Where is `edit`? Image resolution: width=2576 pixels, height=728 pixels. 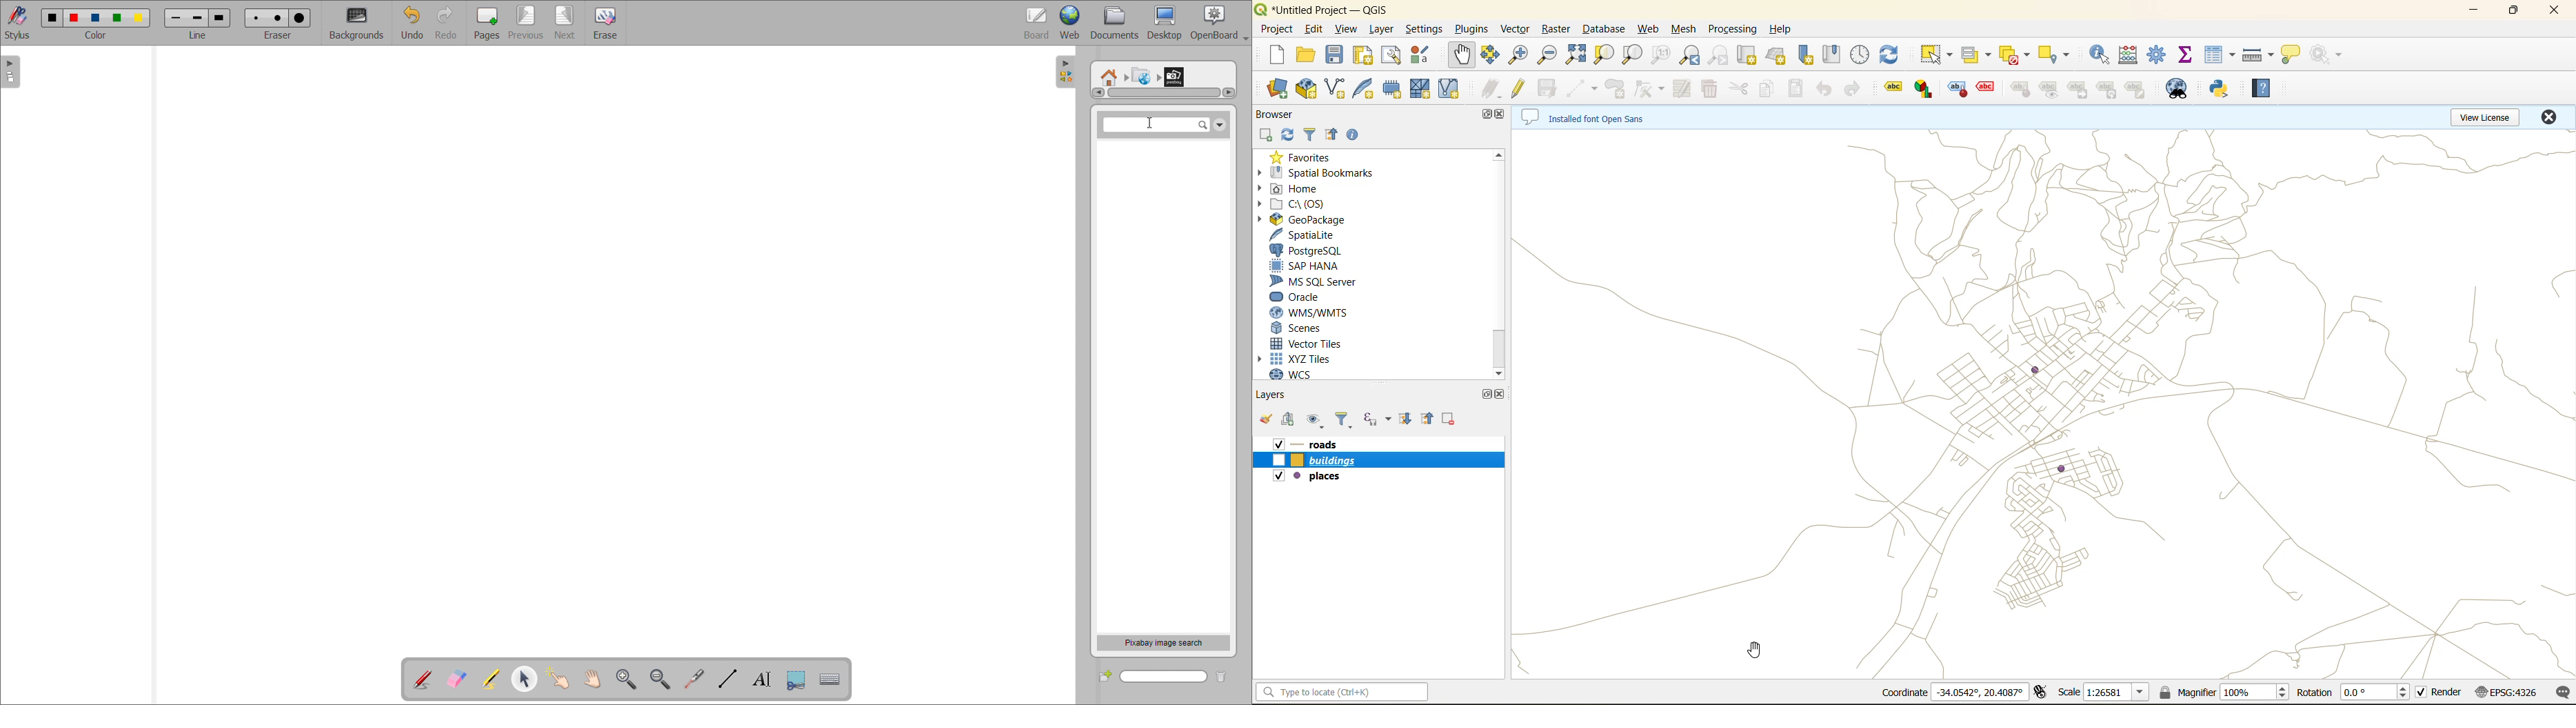 edit is located at coordinates (1315, 30).